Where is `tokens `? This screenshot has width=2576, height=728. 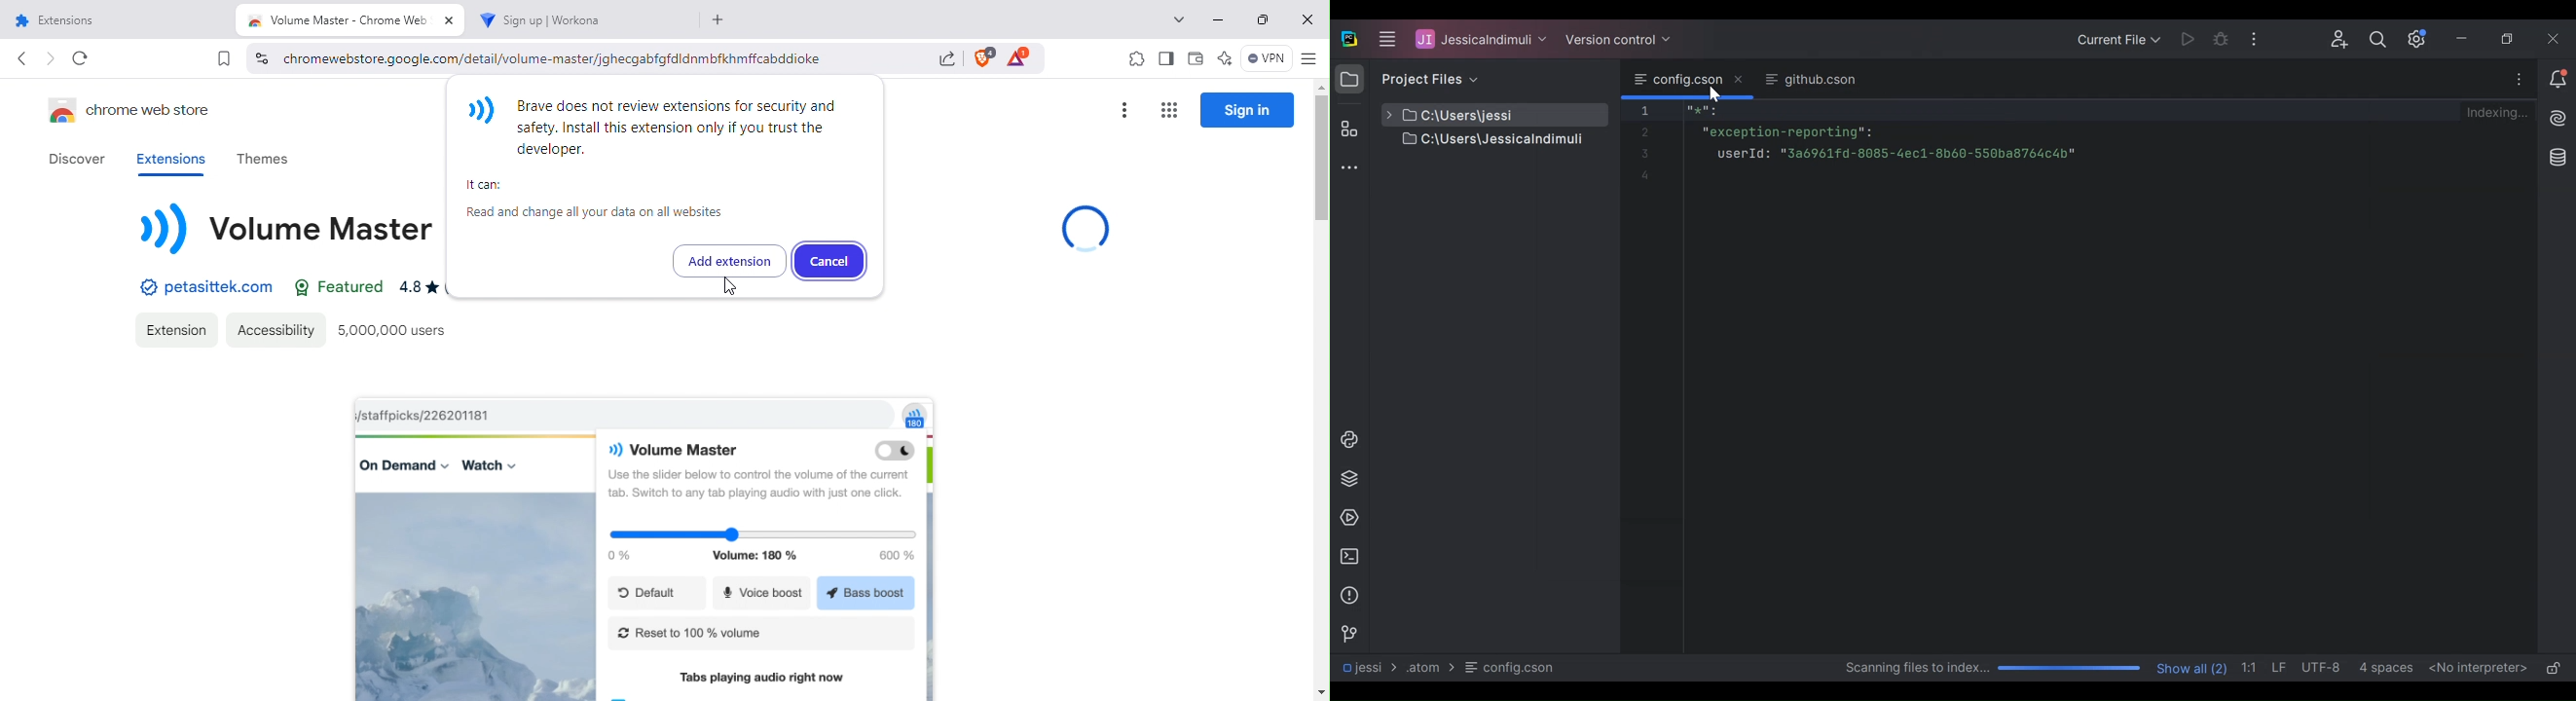 tokens  is located at coordinates (1022, 57).